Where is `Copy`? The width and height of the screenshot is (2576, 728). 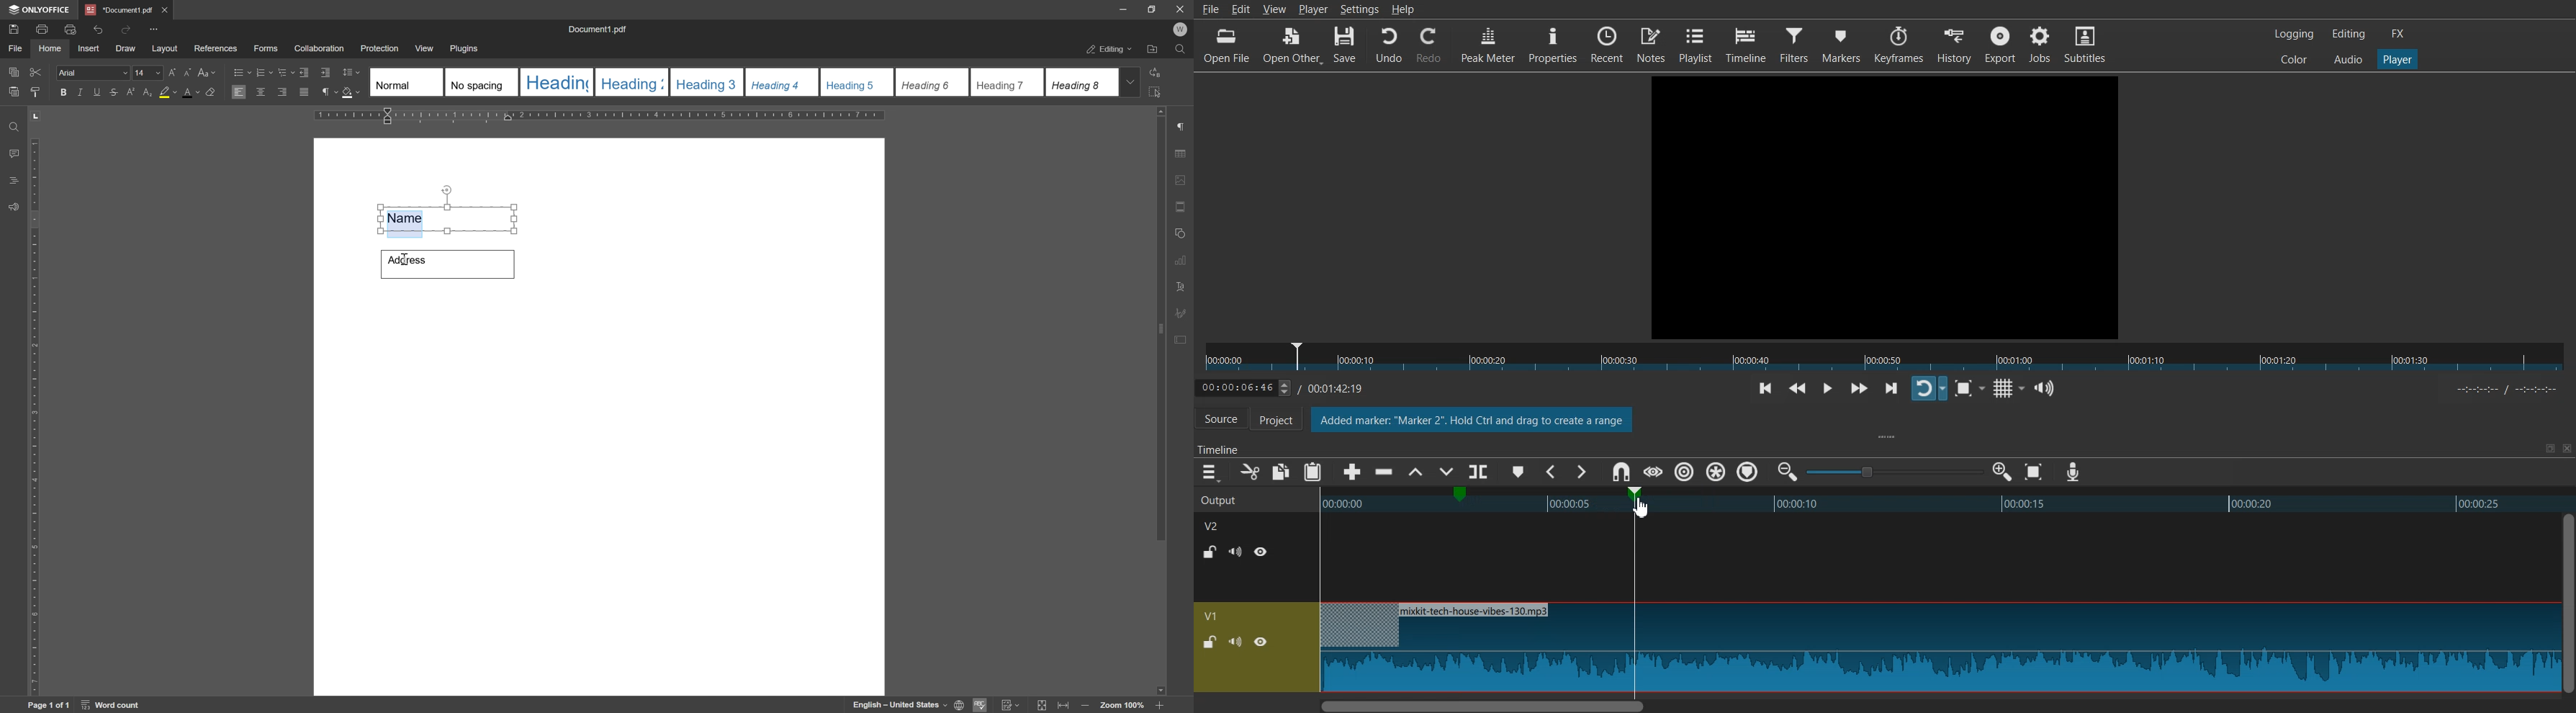 Copy is located at coordinates (1282, 472).